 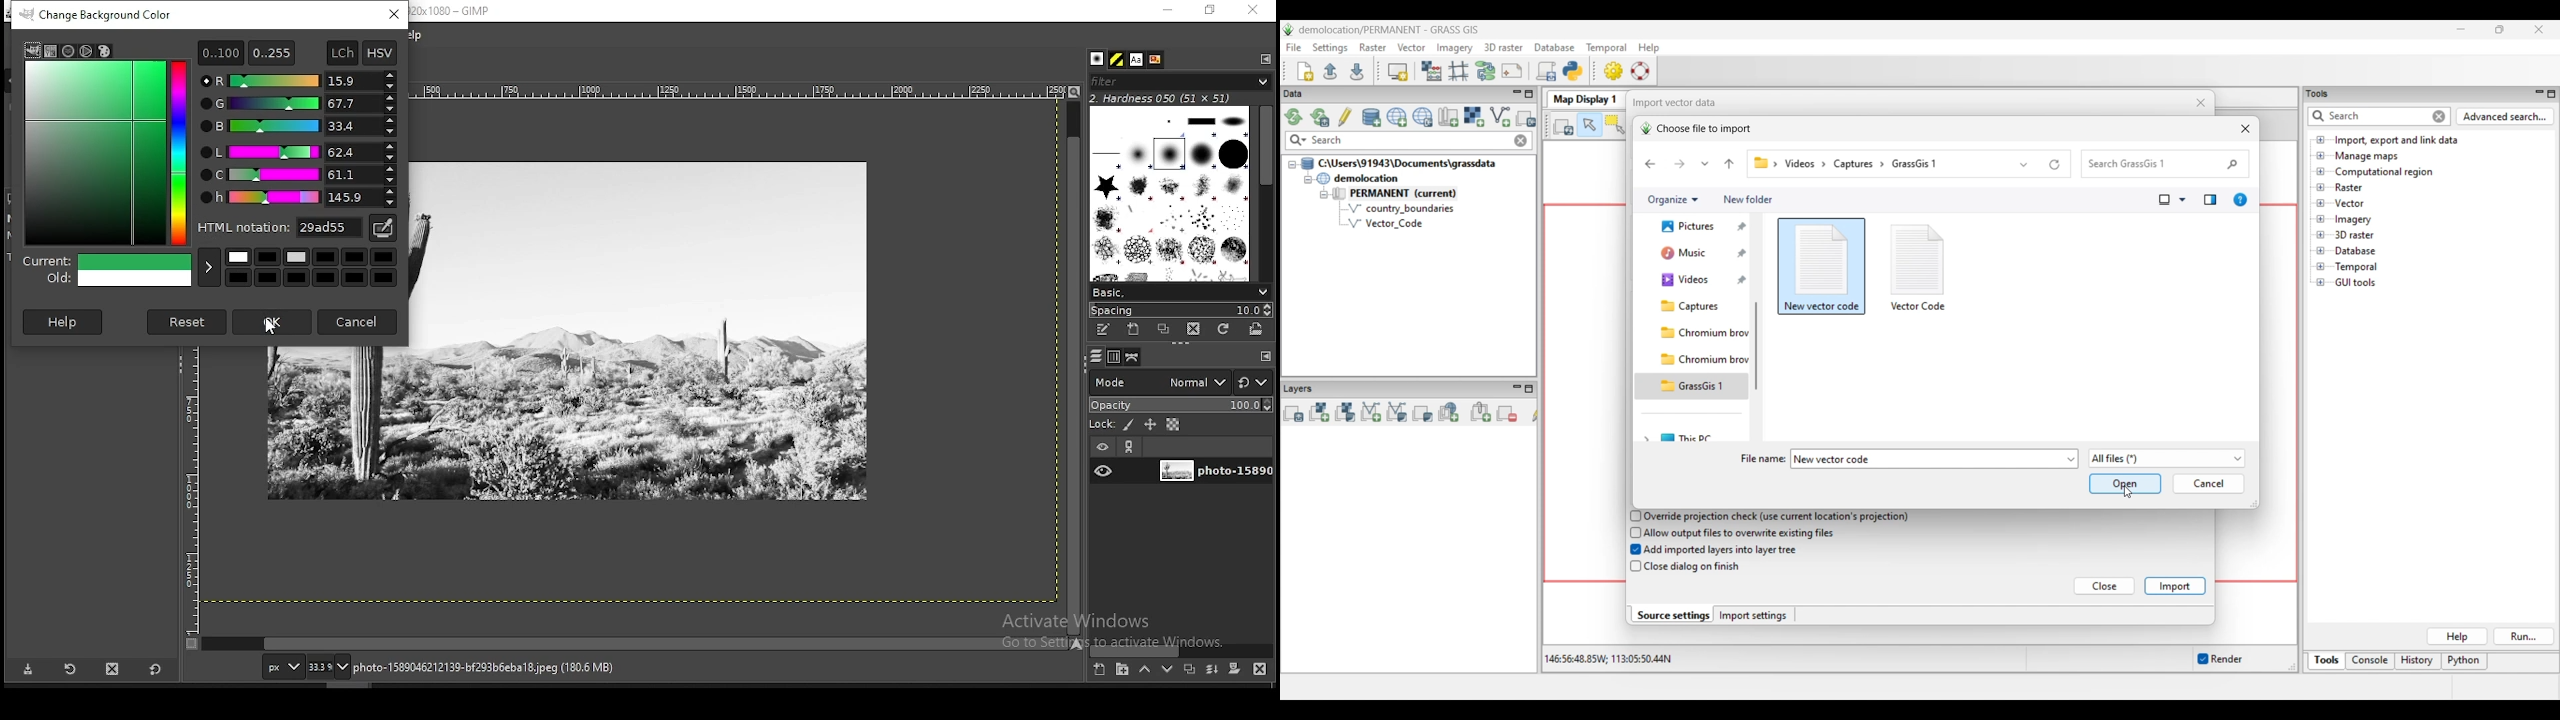 What do you see at coordinates (1234, 670) in the screenshot?
I see `mask layer` at bounding box center [1234, 670].